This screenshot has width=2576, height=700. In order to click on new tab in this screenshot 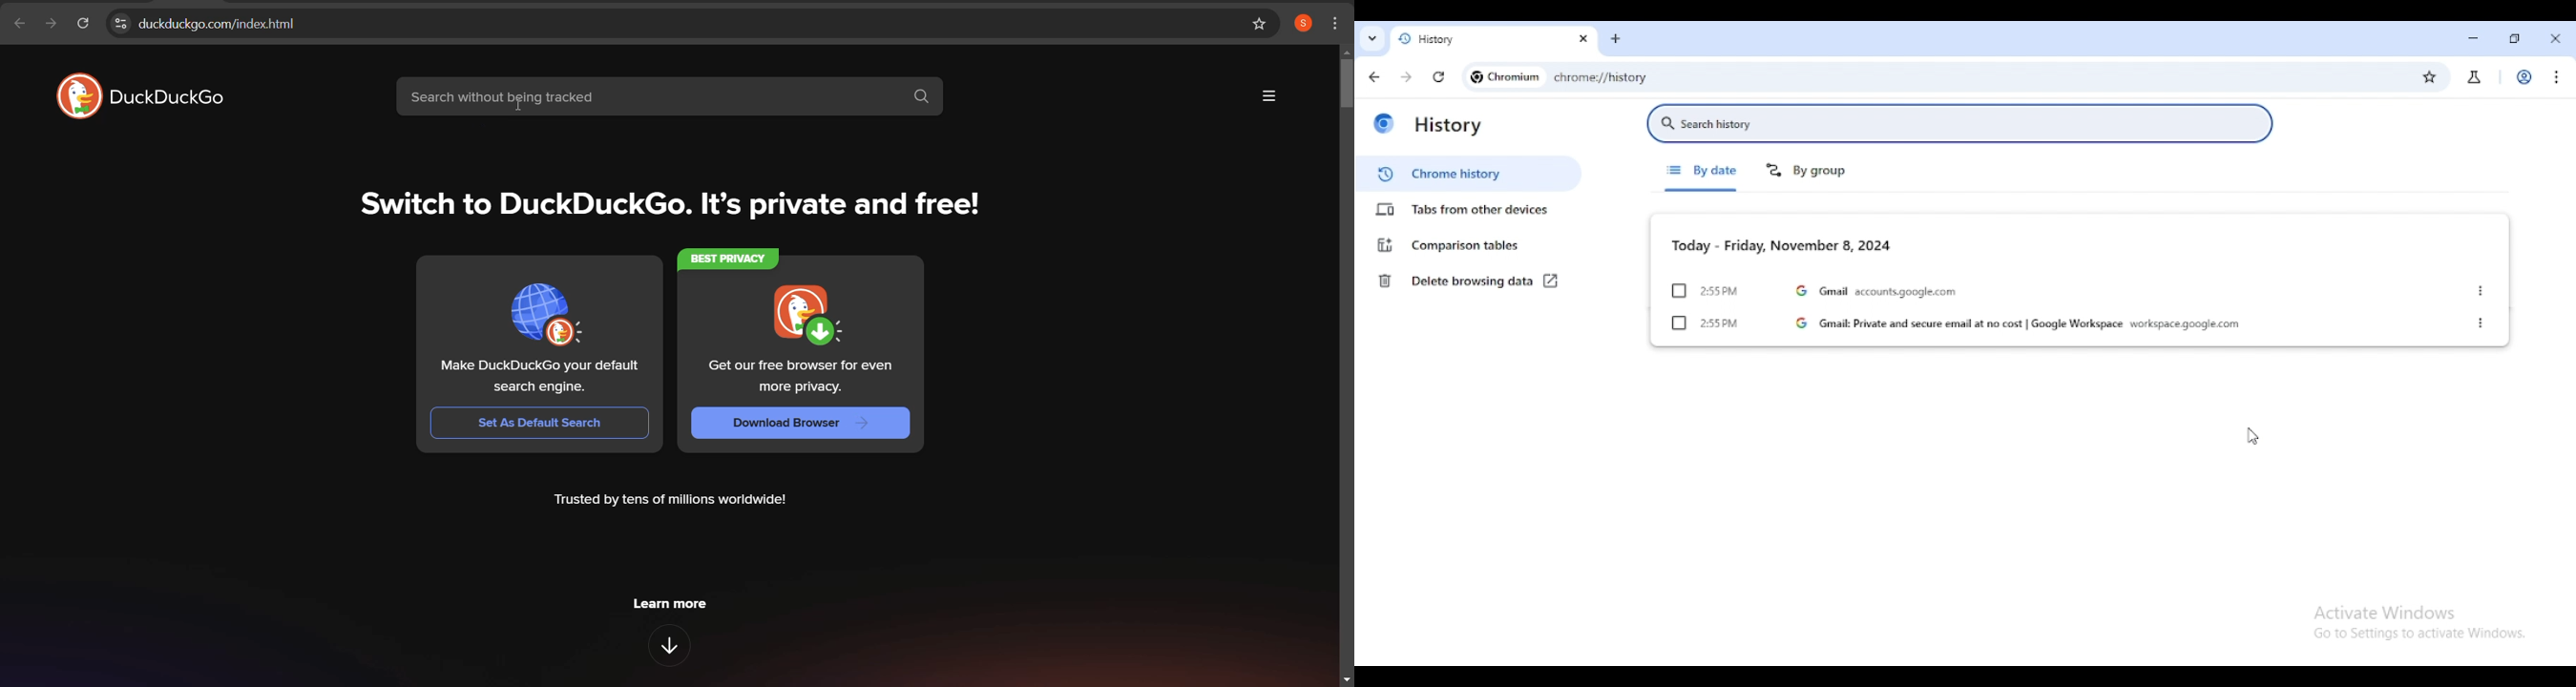, I will do `click(1616, 38)`.